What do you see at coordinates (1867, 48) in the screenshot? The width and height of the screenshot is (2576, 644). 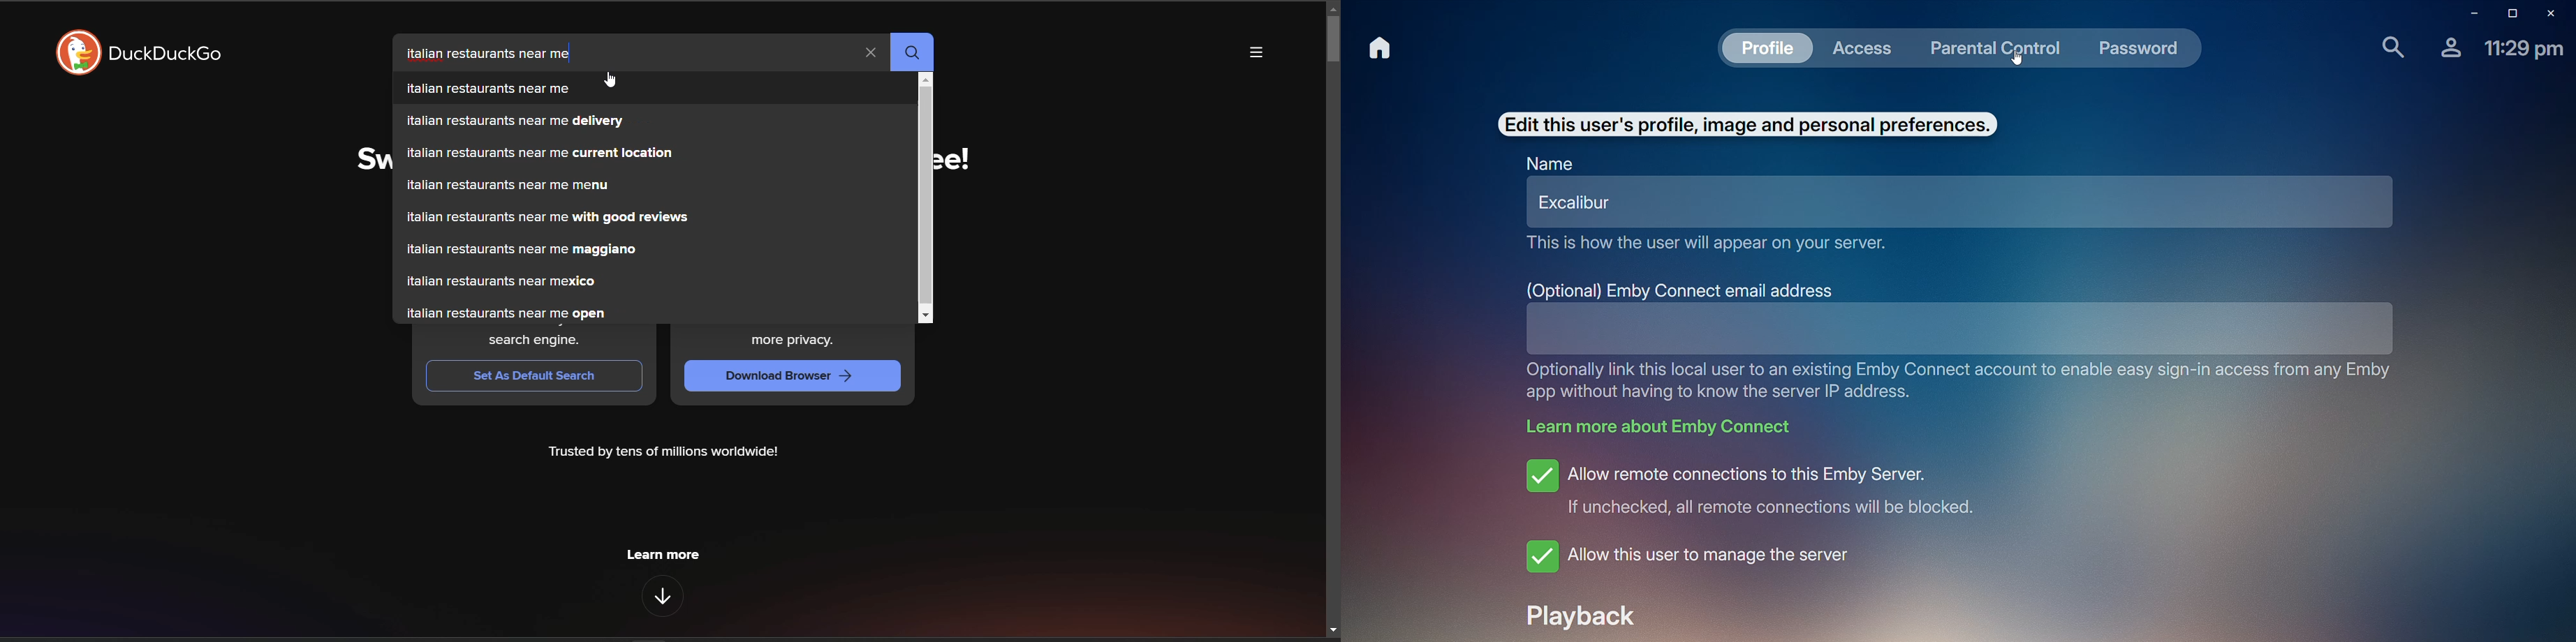 I see `Access` at bounding box center [1867, 48].